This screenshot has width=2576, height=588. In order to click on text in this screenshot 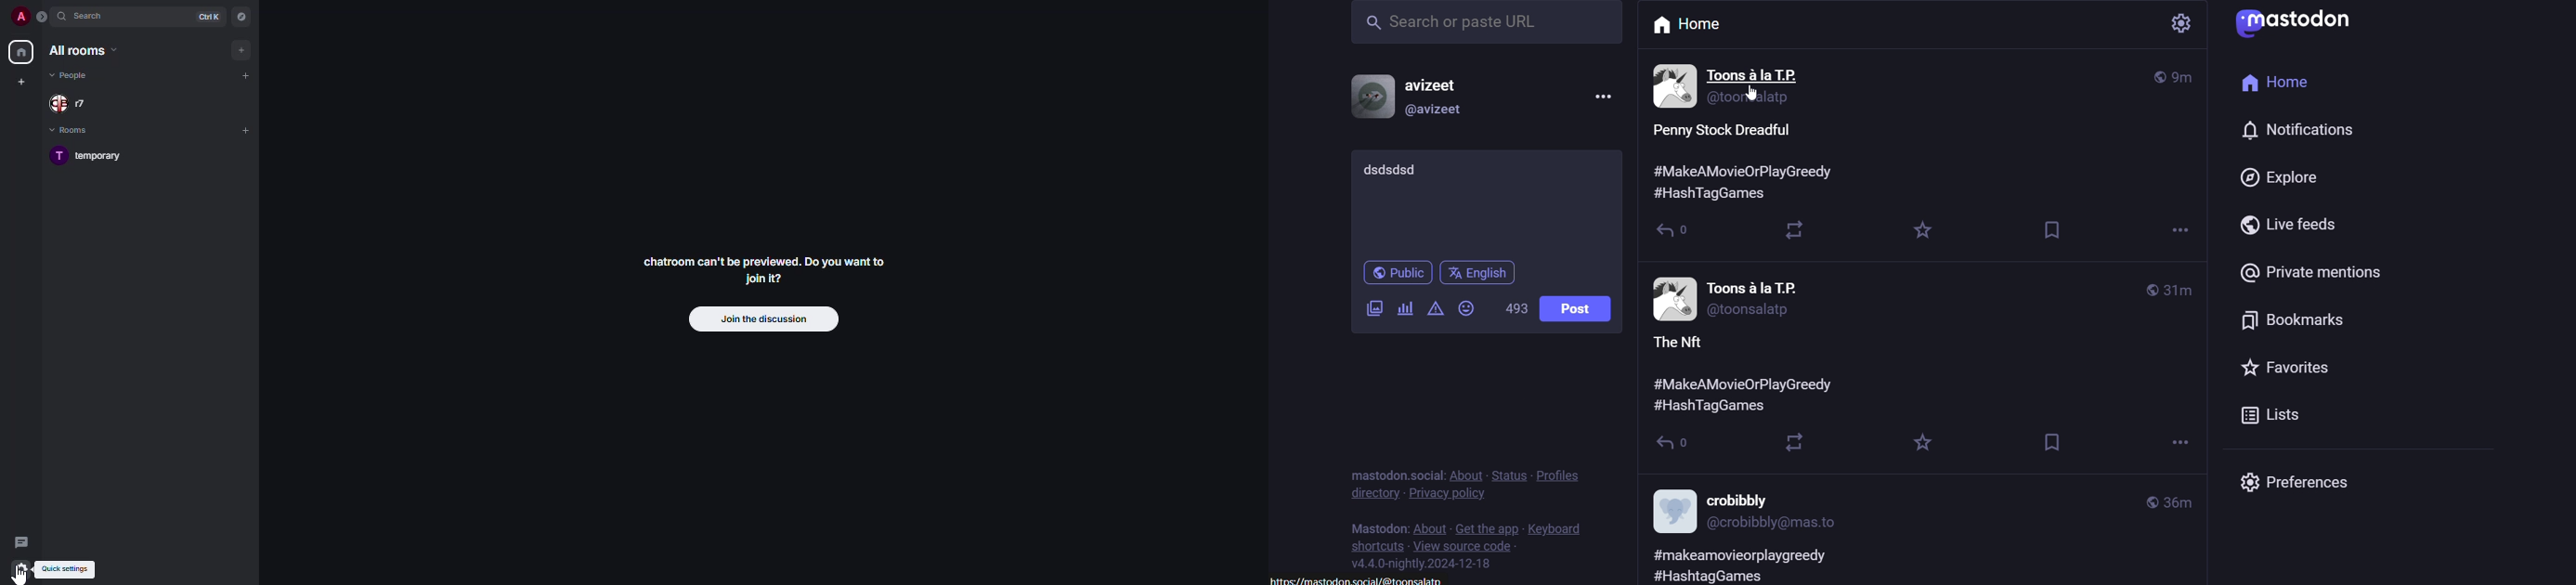, I will do `click(1394, 467)`.